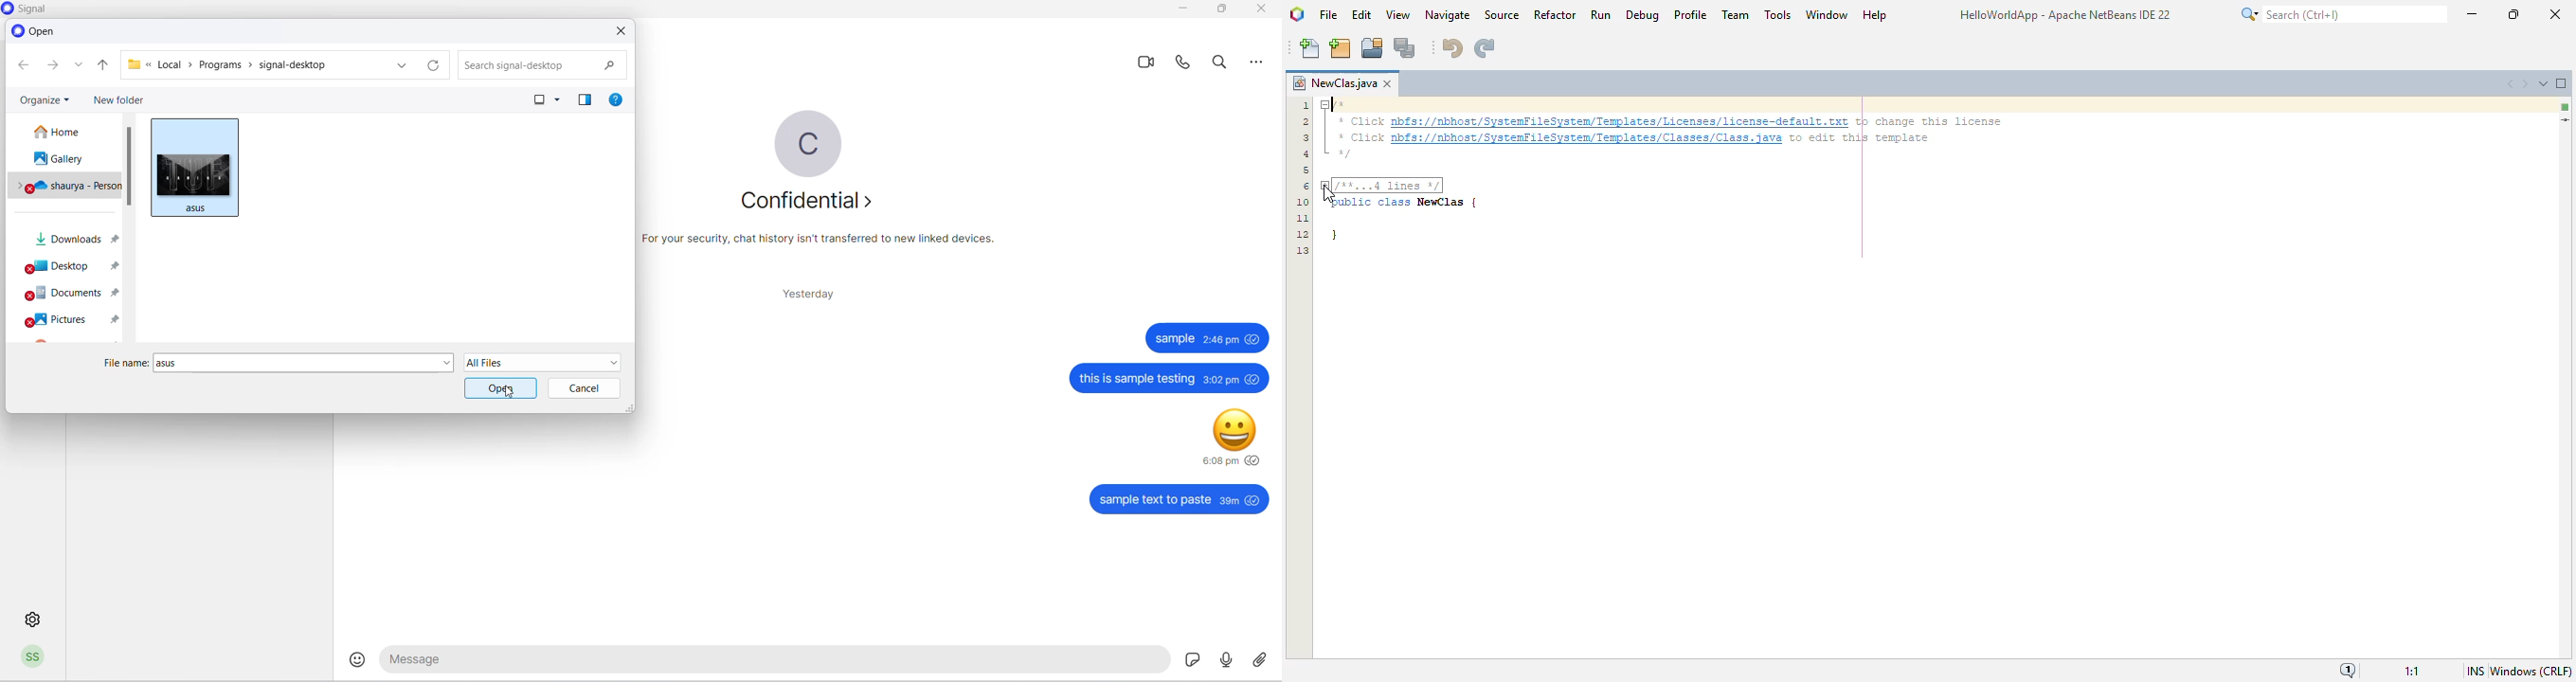 This screenshot has height=700, width=2576. I want to click on personal drive, so click(66, 187).